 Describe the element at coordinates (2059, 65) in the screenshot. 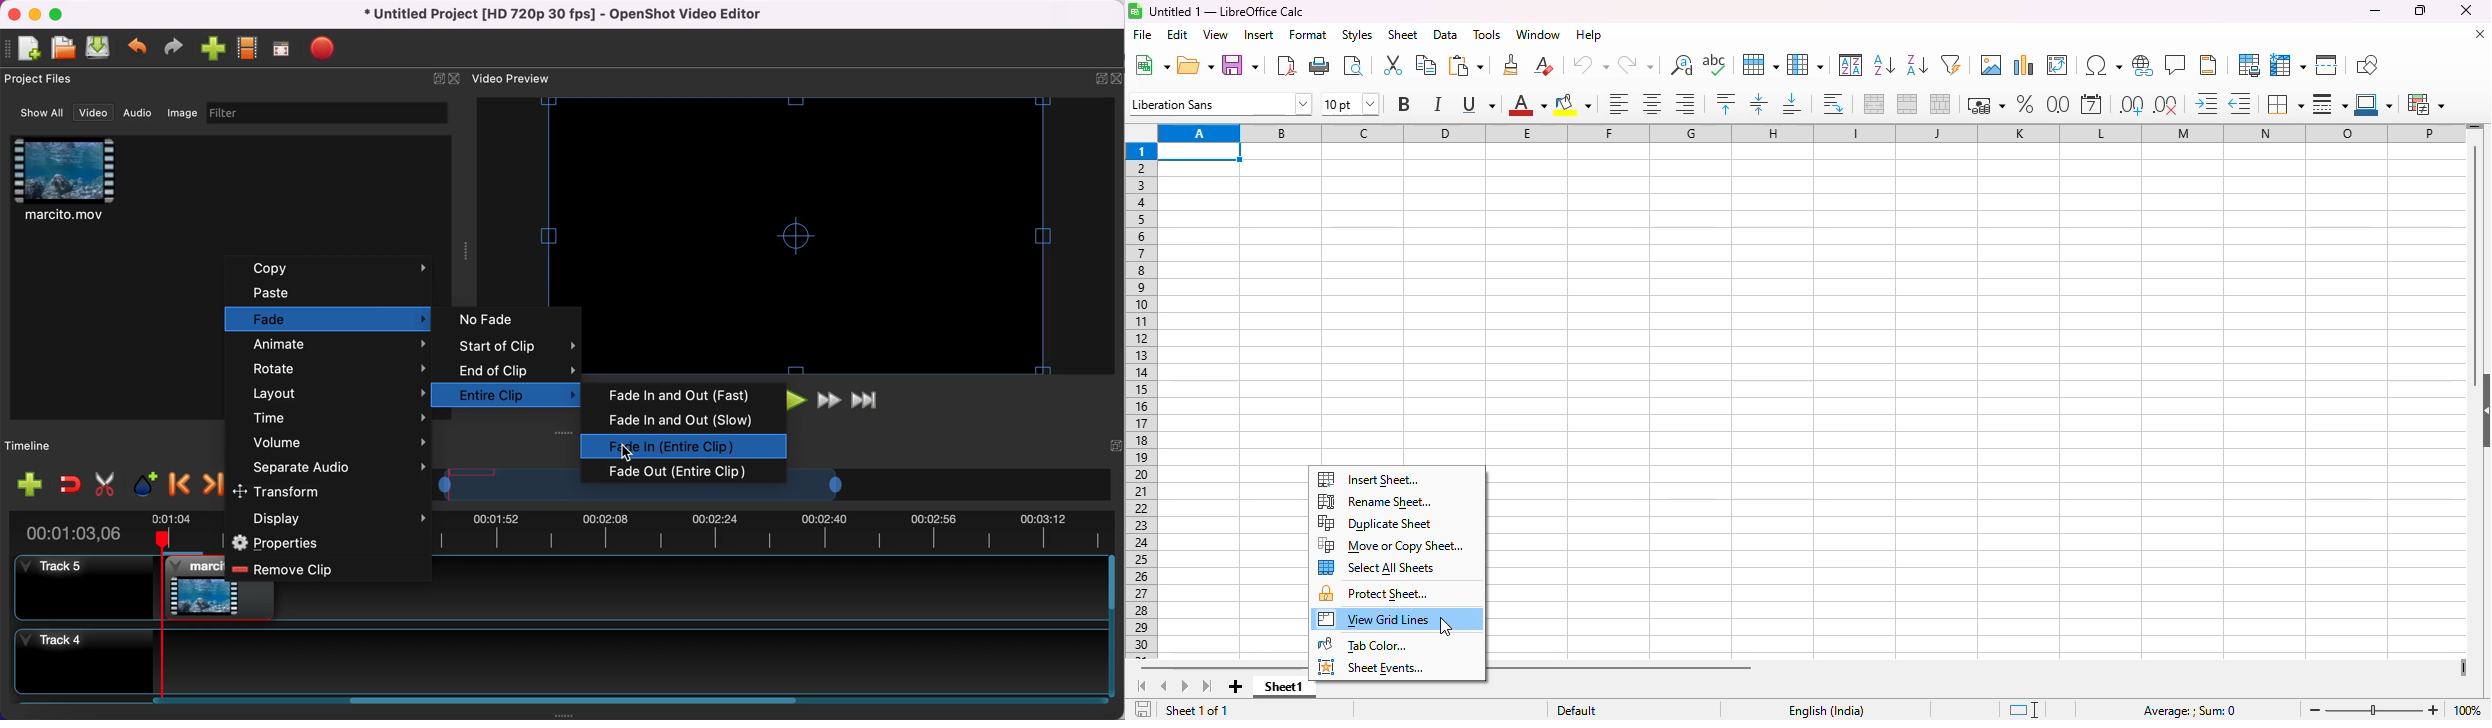

I see `insert or edit pivot table` at that location.